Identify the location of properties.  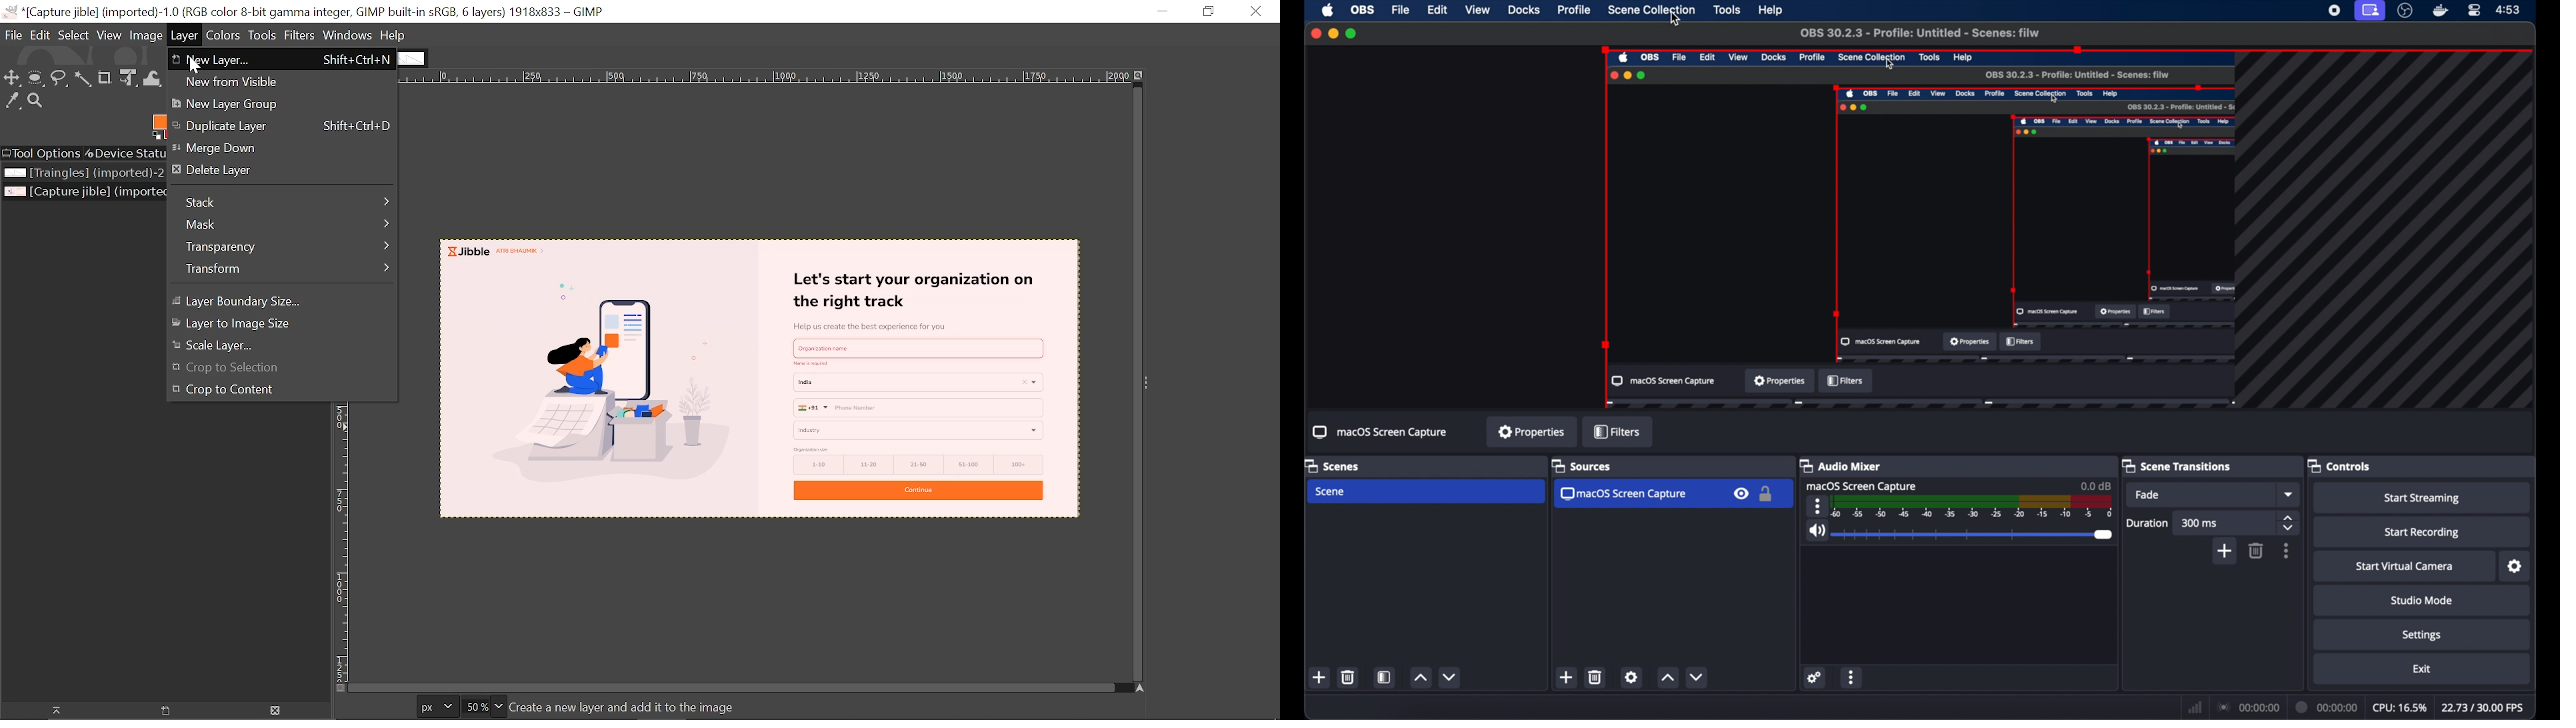
(1531, 431).